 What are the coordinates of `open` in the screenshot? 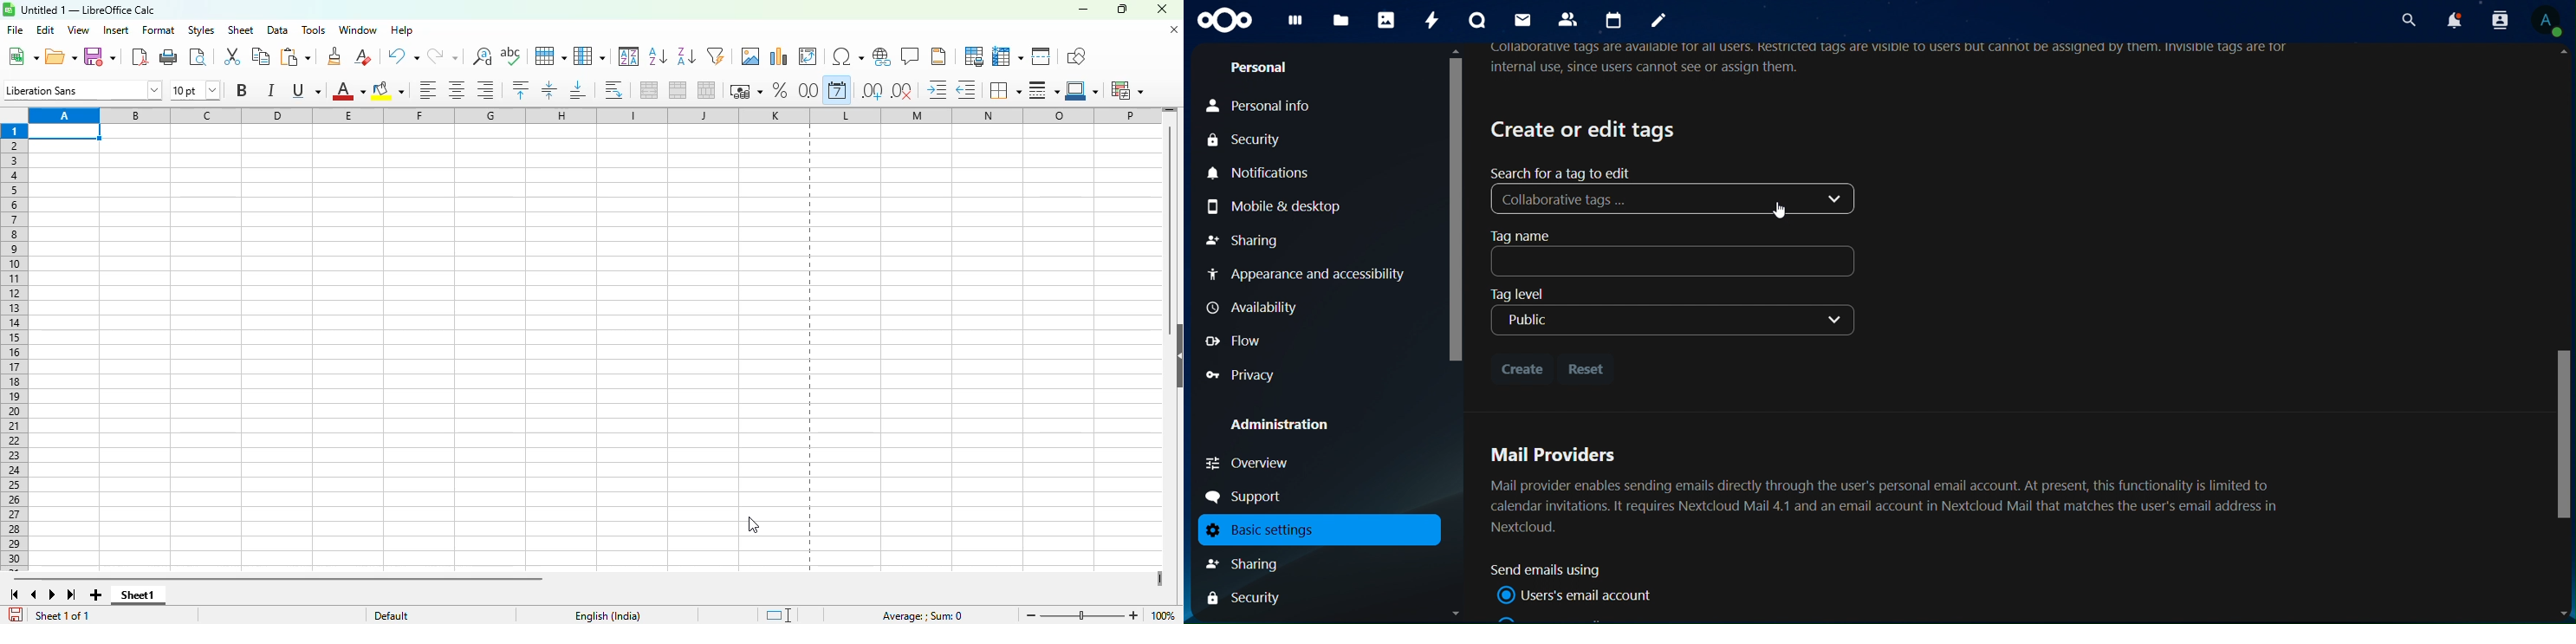 It's located at (61, 57).